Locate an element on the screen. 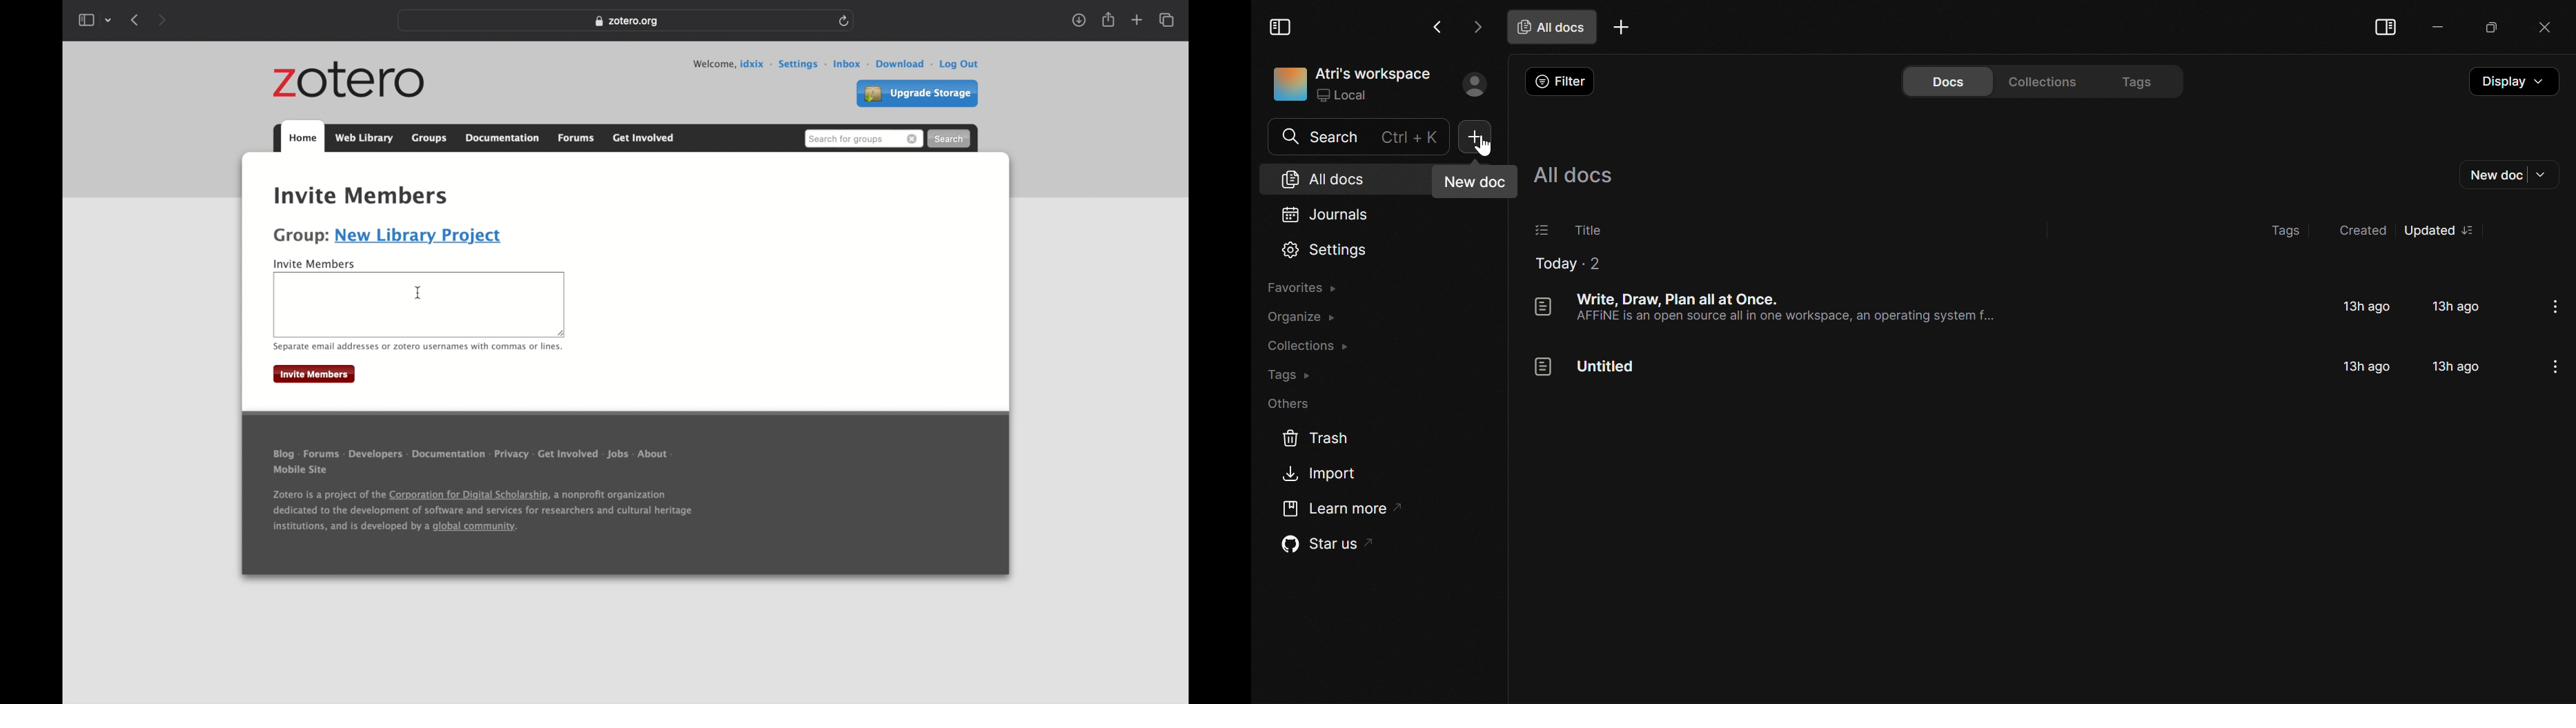 This screenshot has height=728, width=2576. Close is located at coordinates (2539, 29).